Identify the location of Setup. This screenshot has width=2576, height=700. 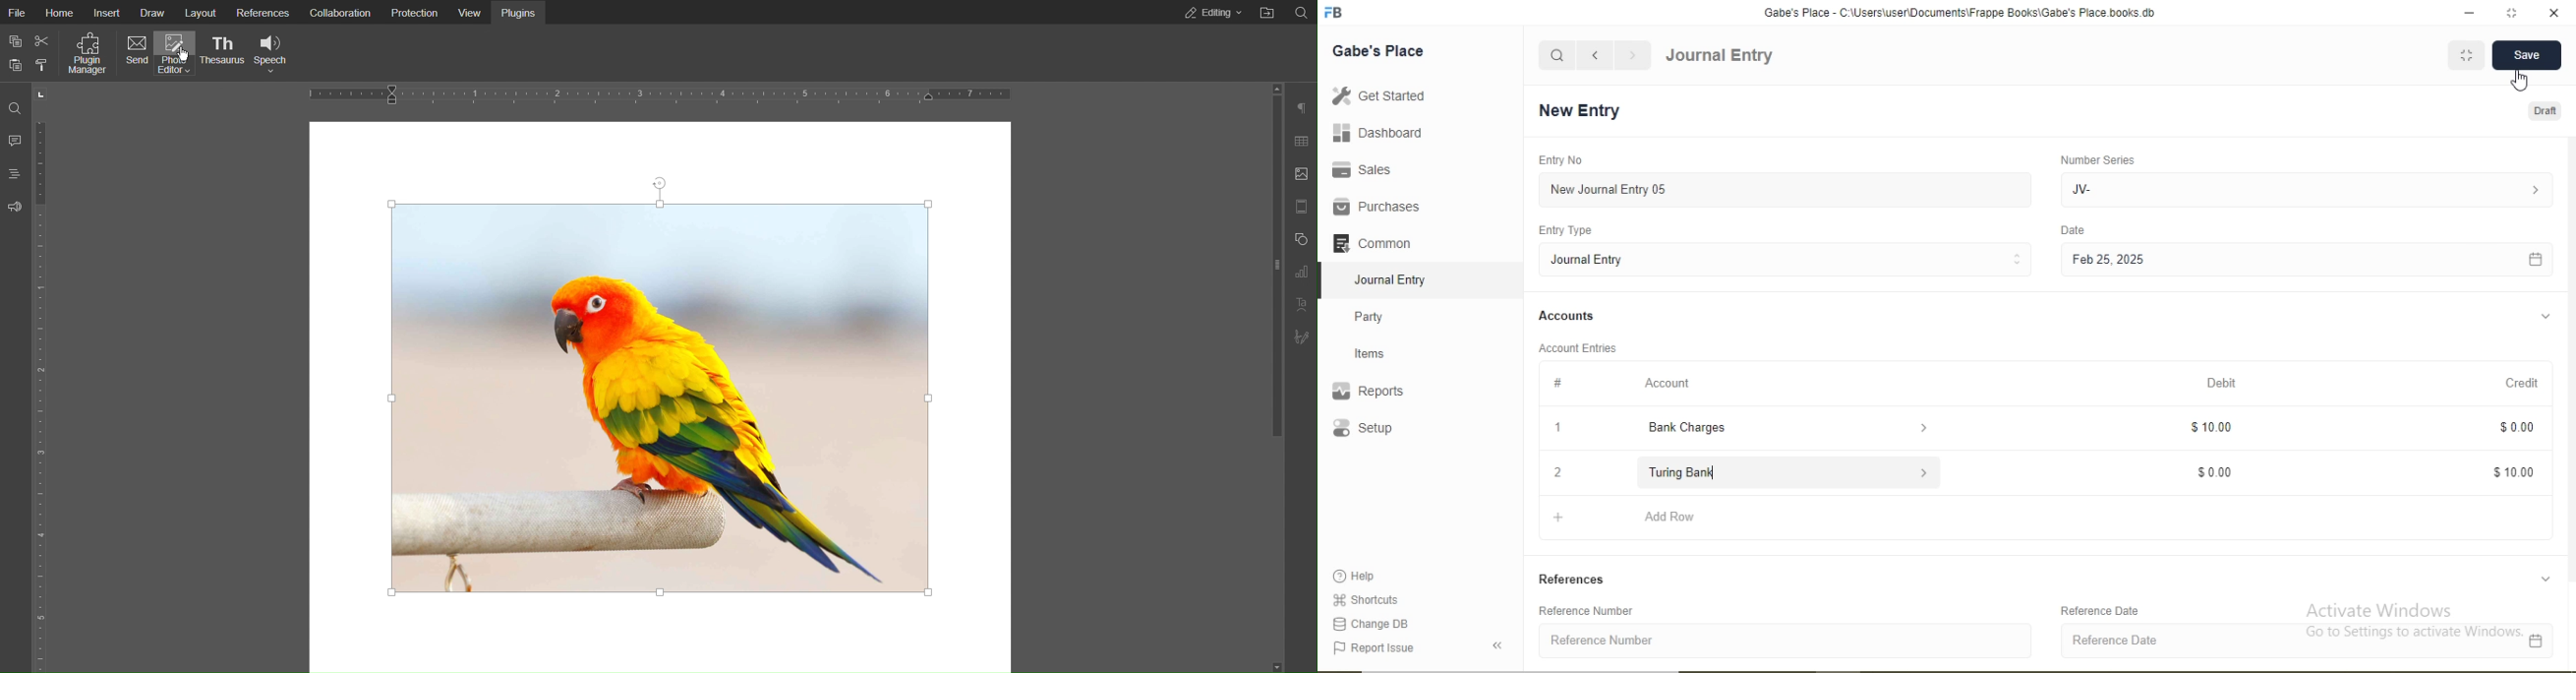
(1391, 430).